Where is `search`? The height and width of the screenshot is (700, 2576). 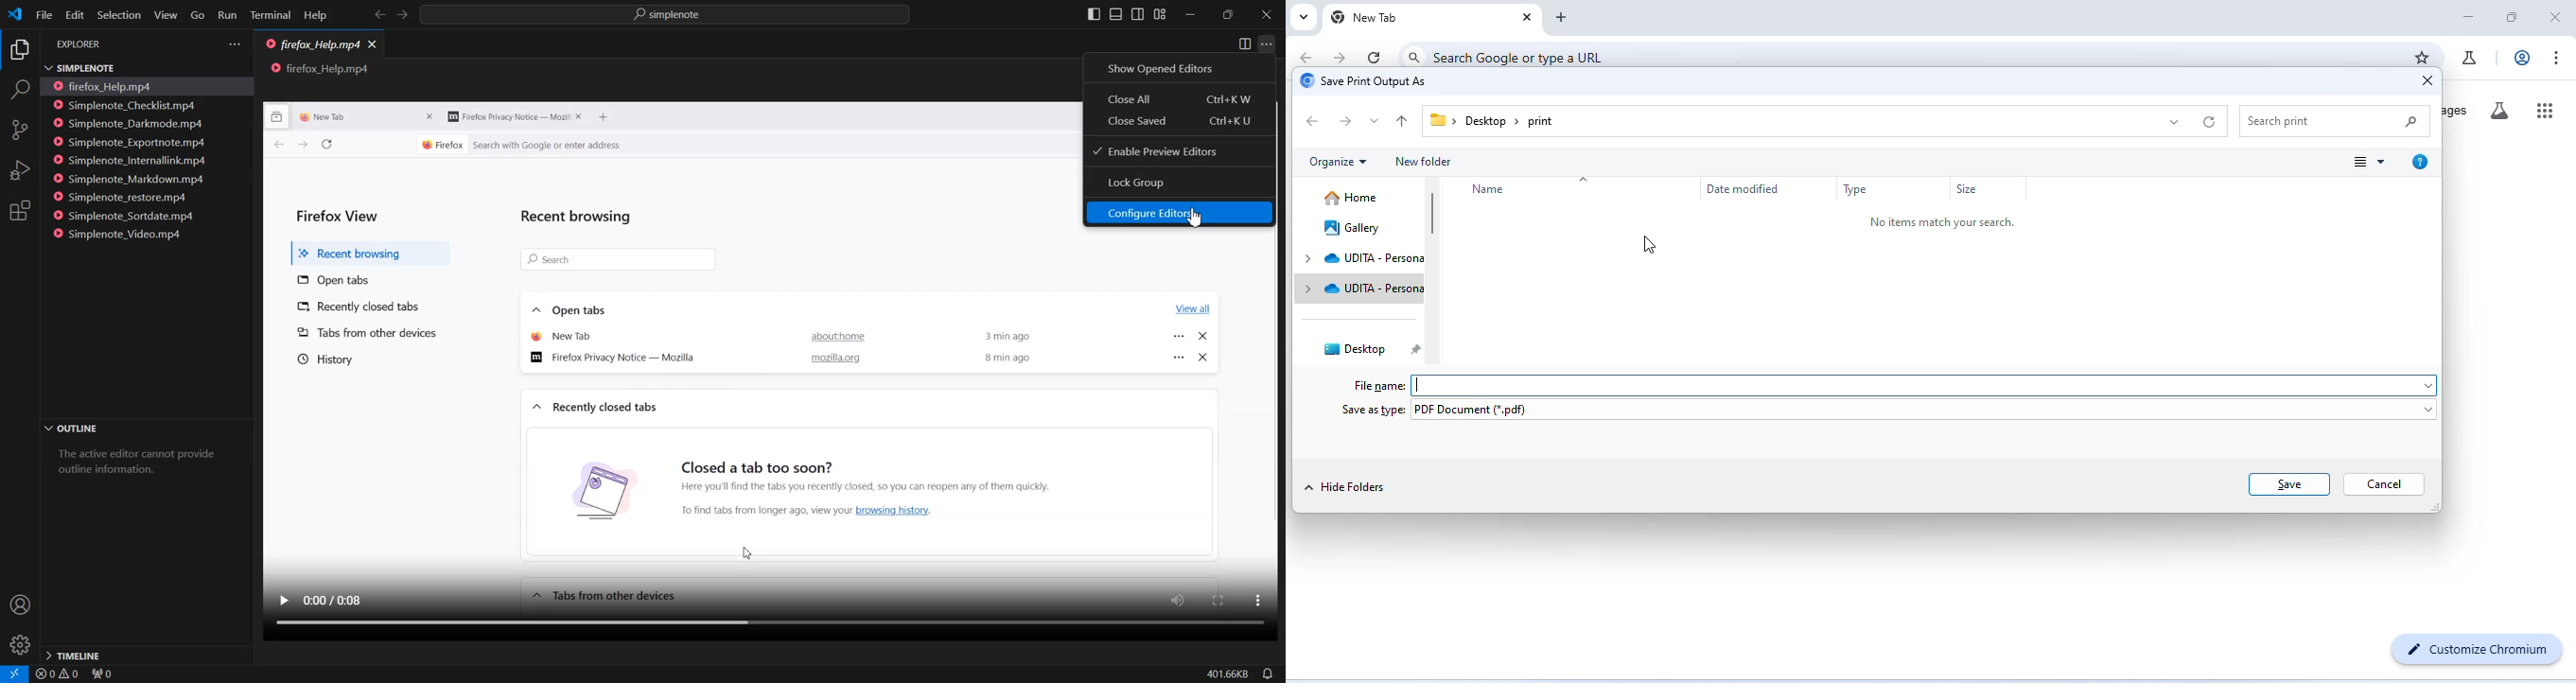
search is located at coordinates (616, 259).